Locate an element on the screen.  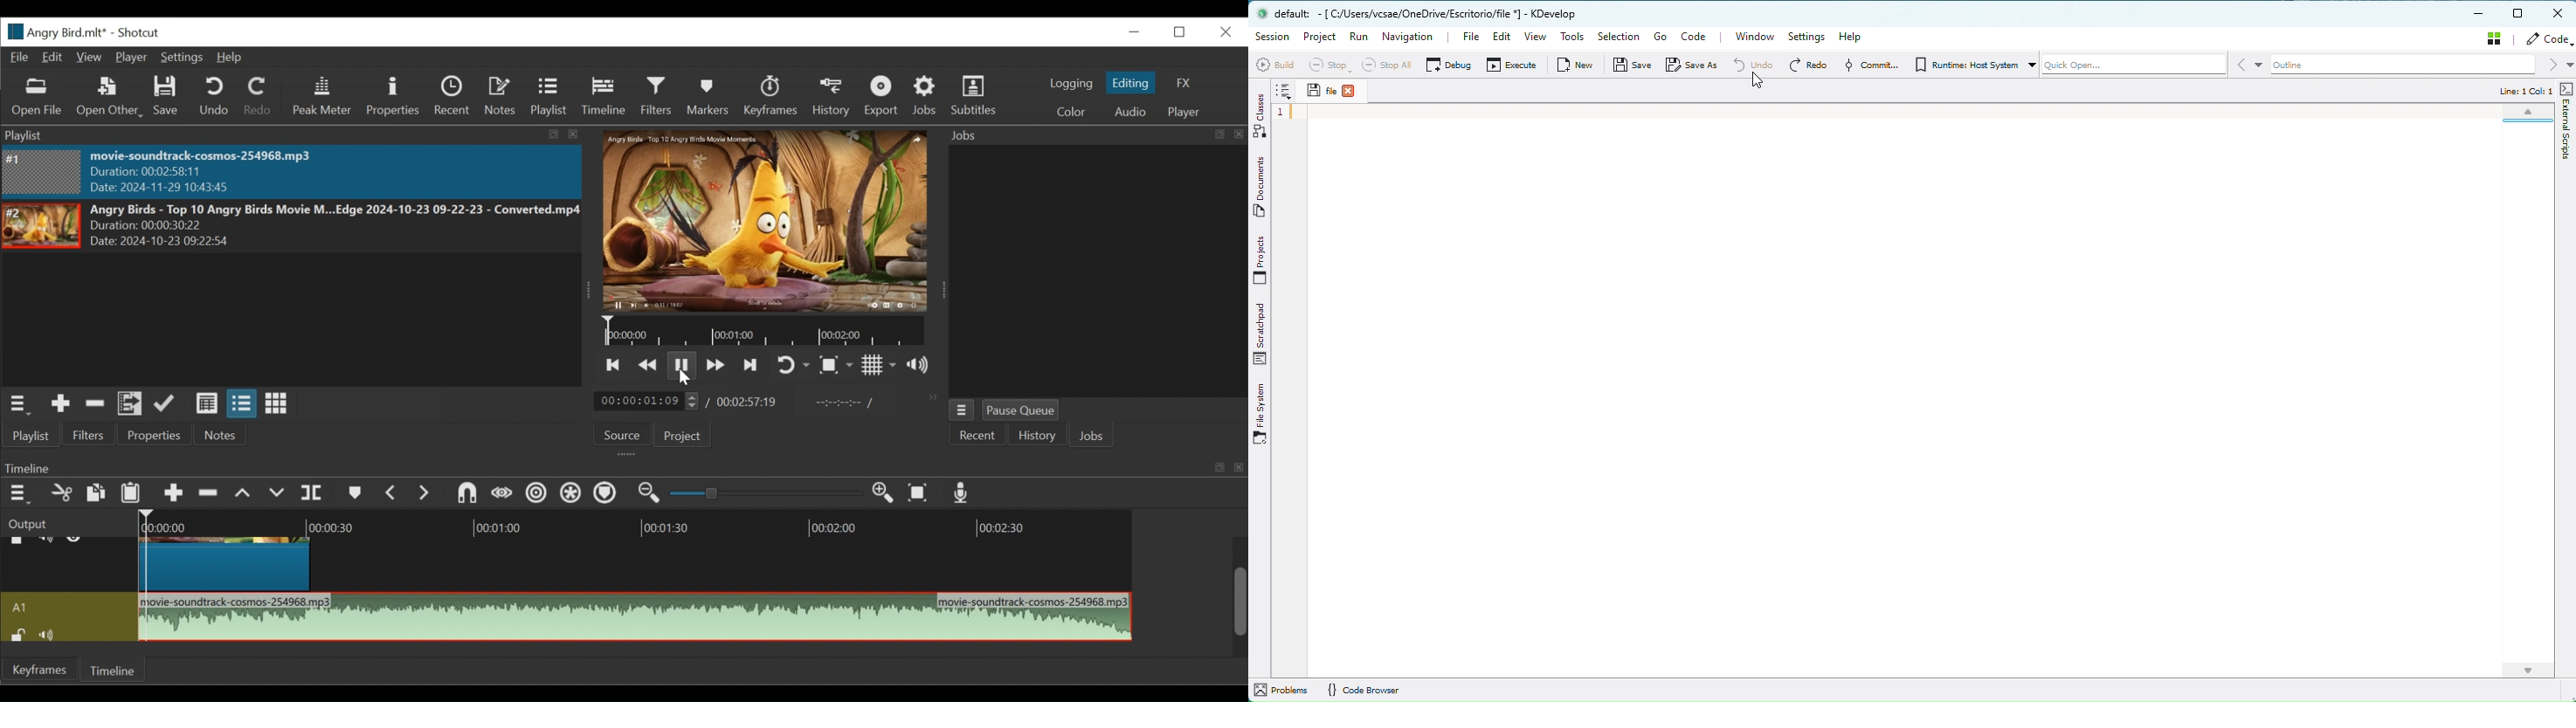
Minimap is located at coordinates (2526, 127).